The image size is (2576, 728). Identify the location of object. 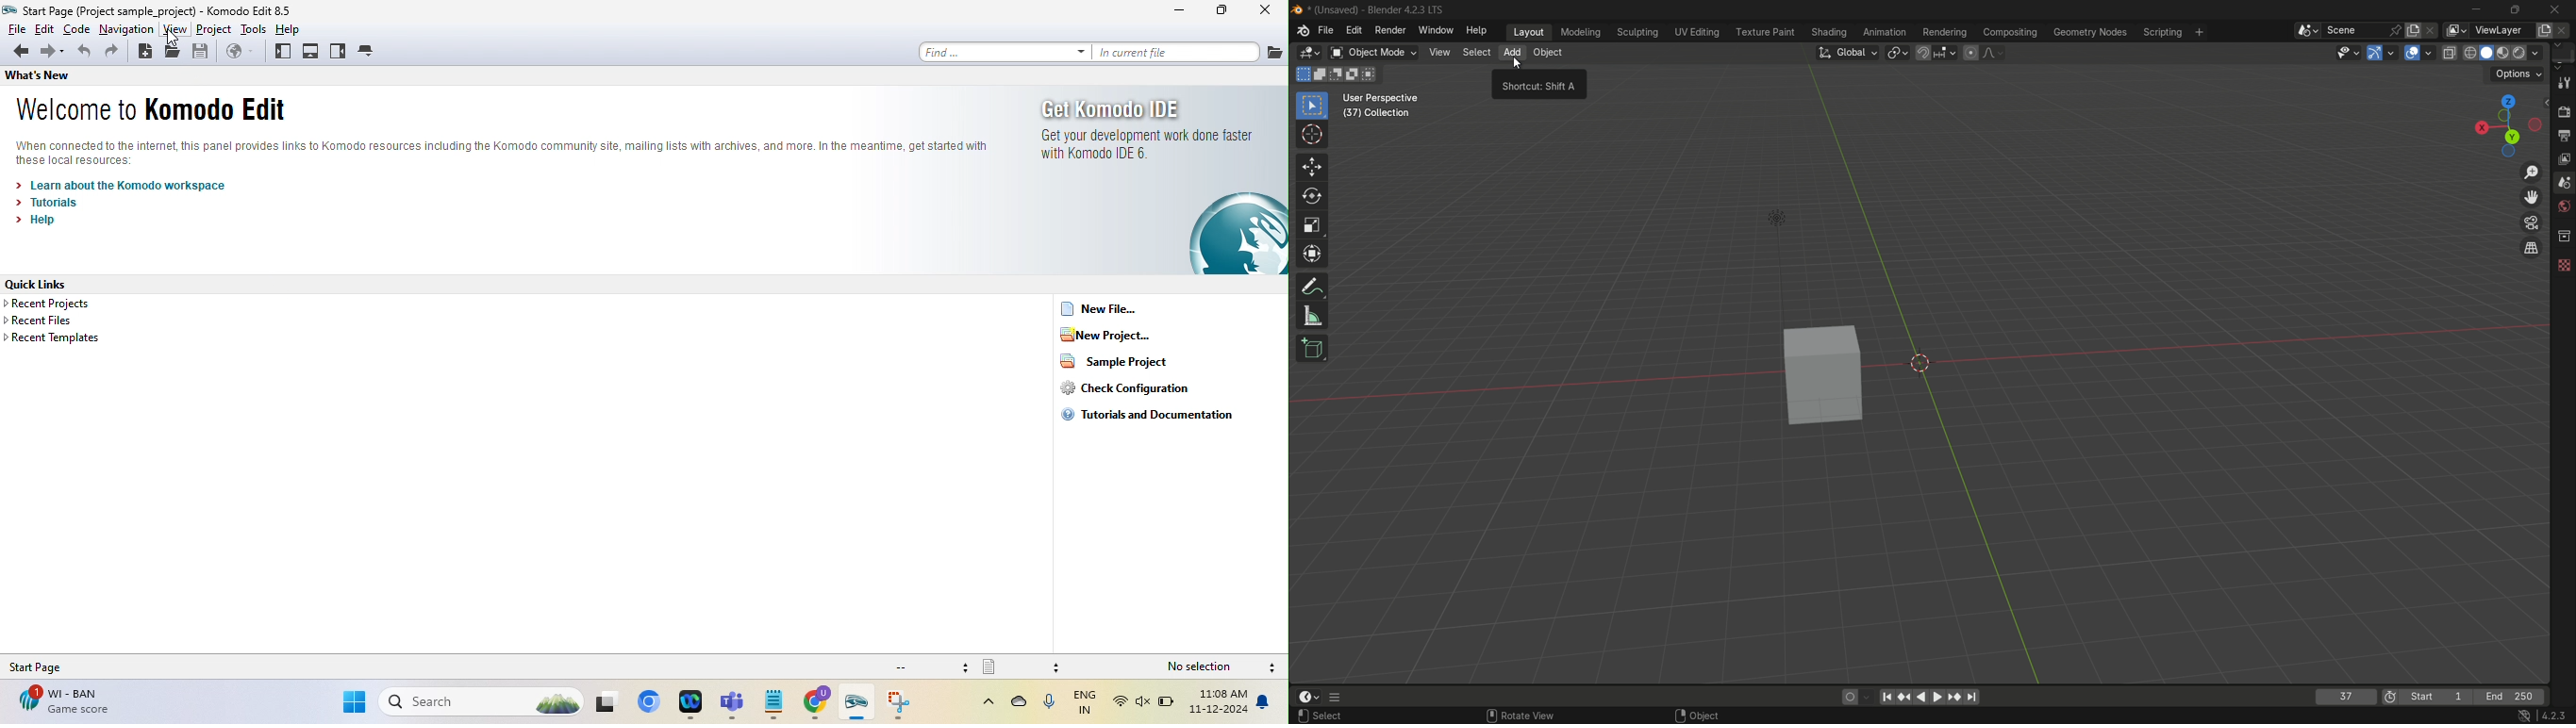
(1547, 53).